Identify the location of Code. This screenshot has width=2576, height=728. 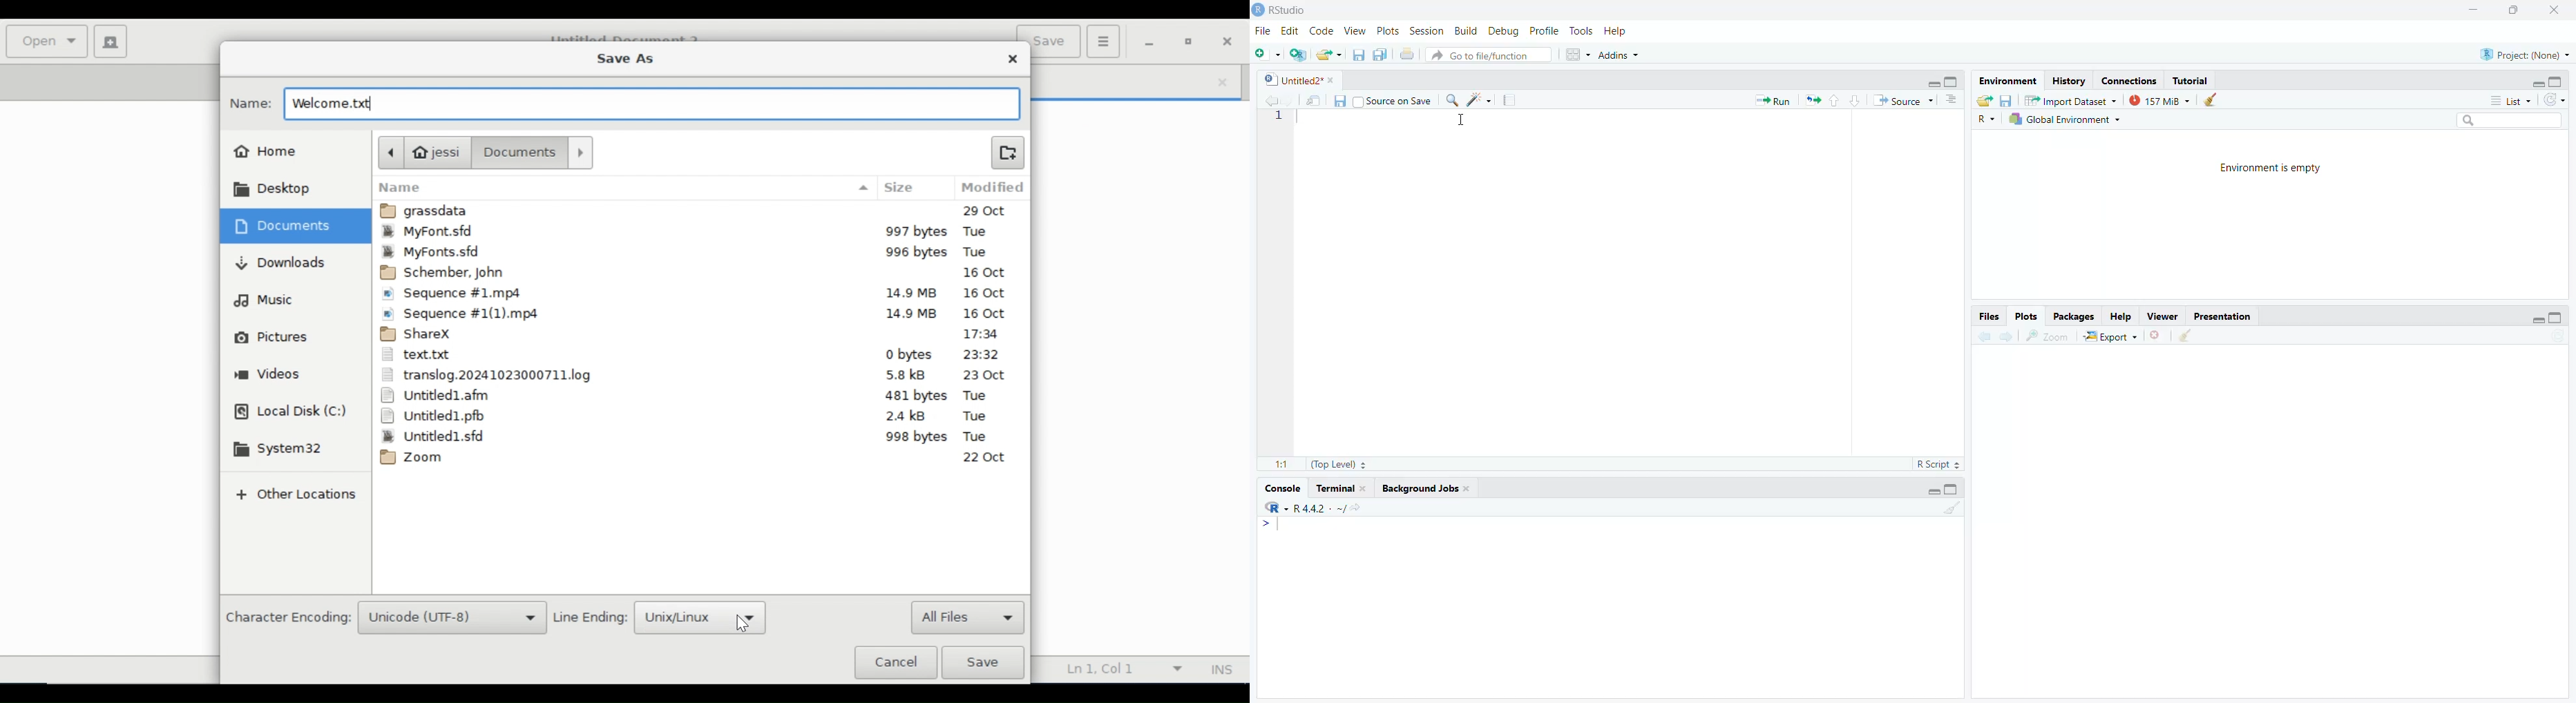
(1320, 29).